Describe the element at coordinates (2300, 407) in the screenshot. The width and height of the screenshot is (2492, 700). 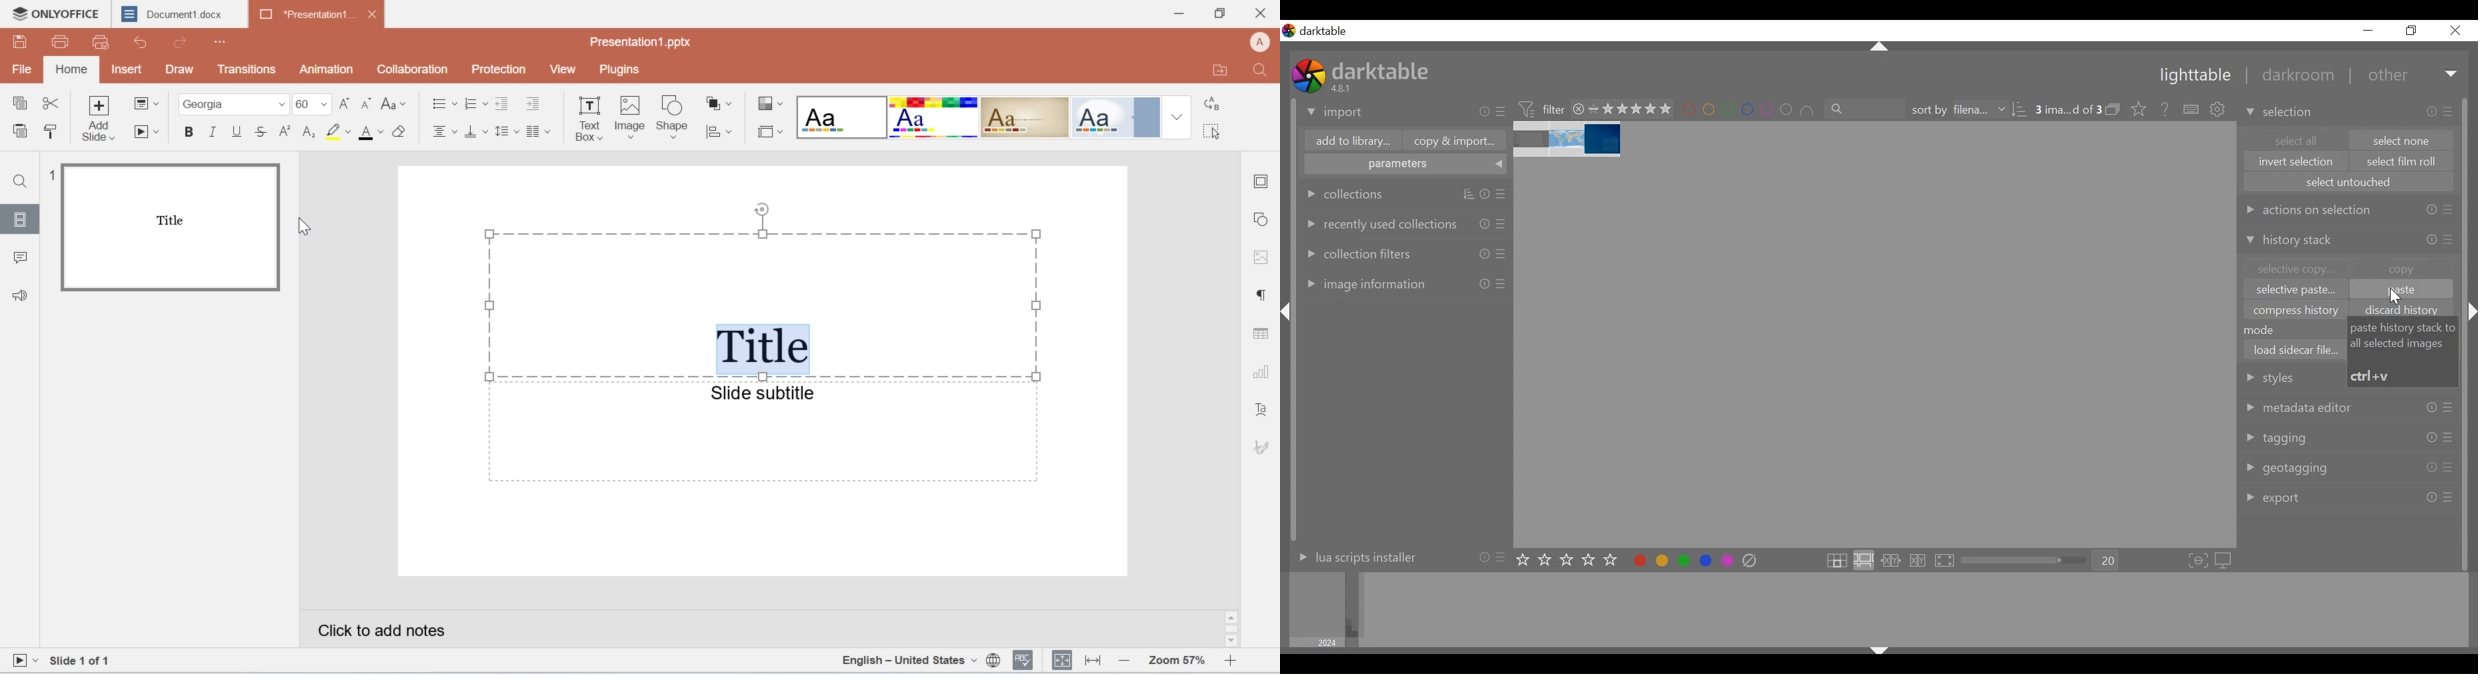
I see `metadata editor` at that location.